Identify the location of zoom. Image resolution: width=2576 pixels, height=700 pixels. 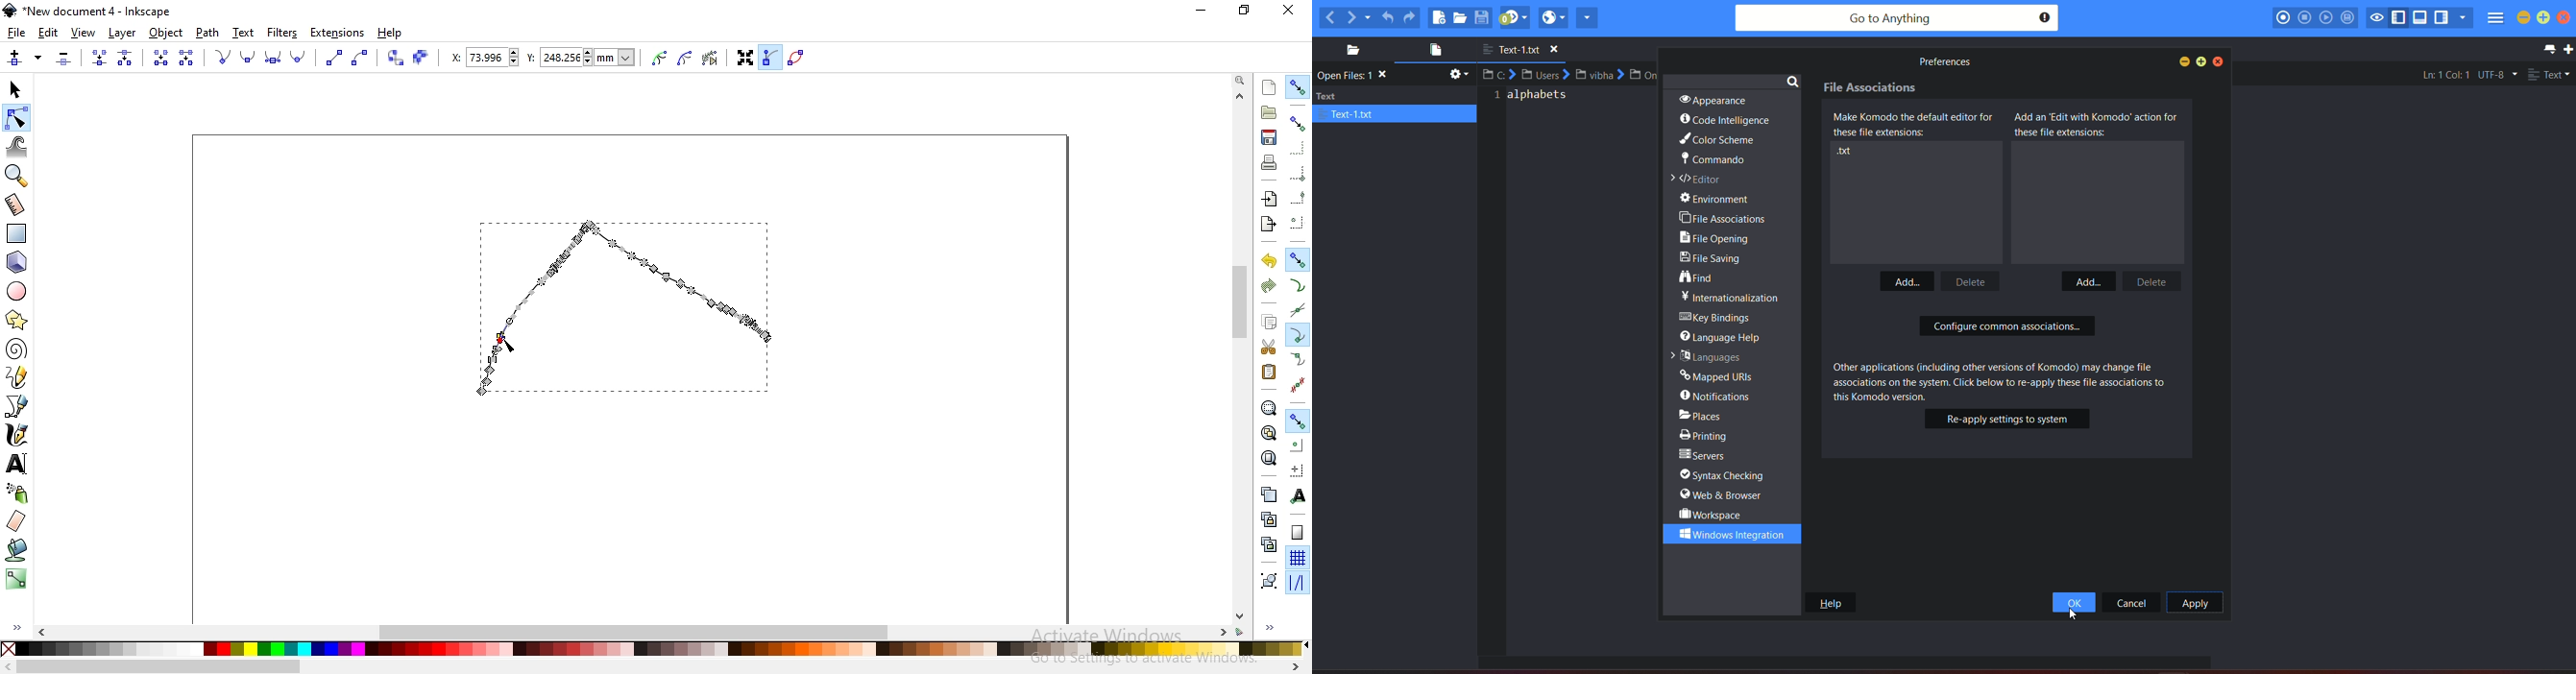
(1242, 79).